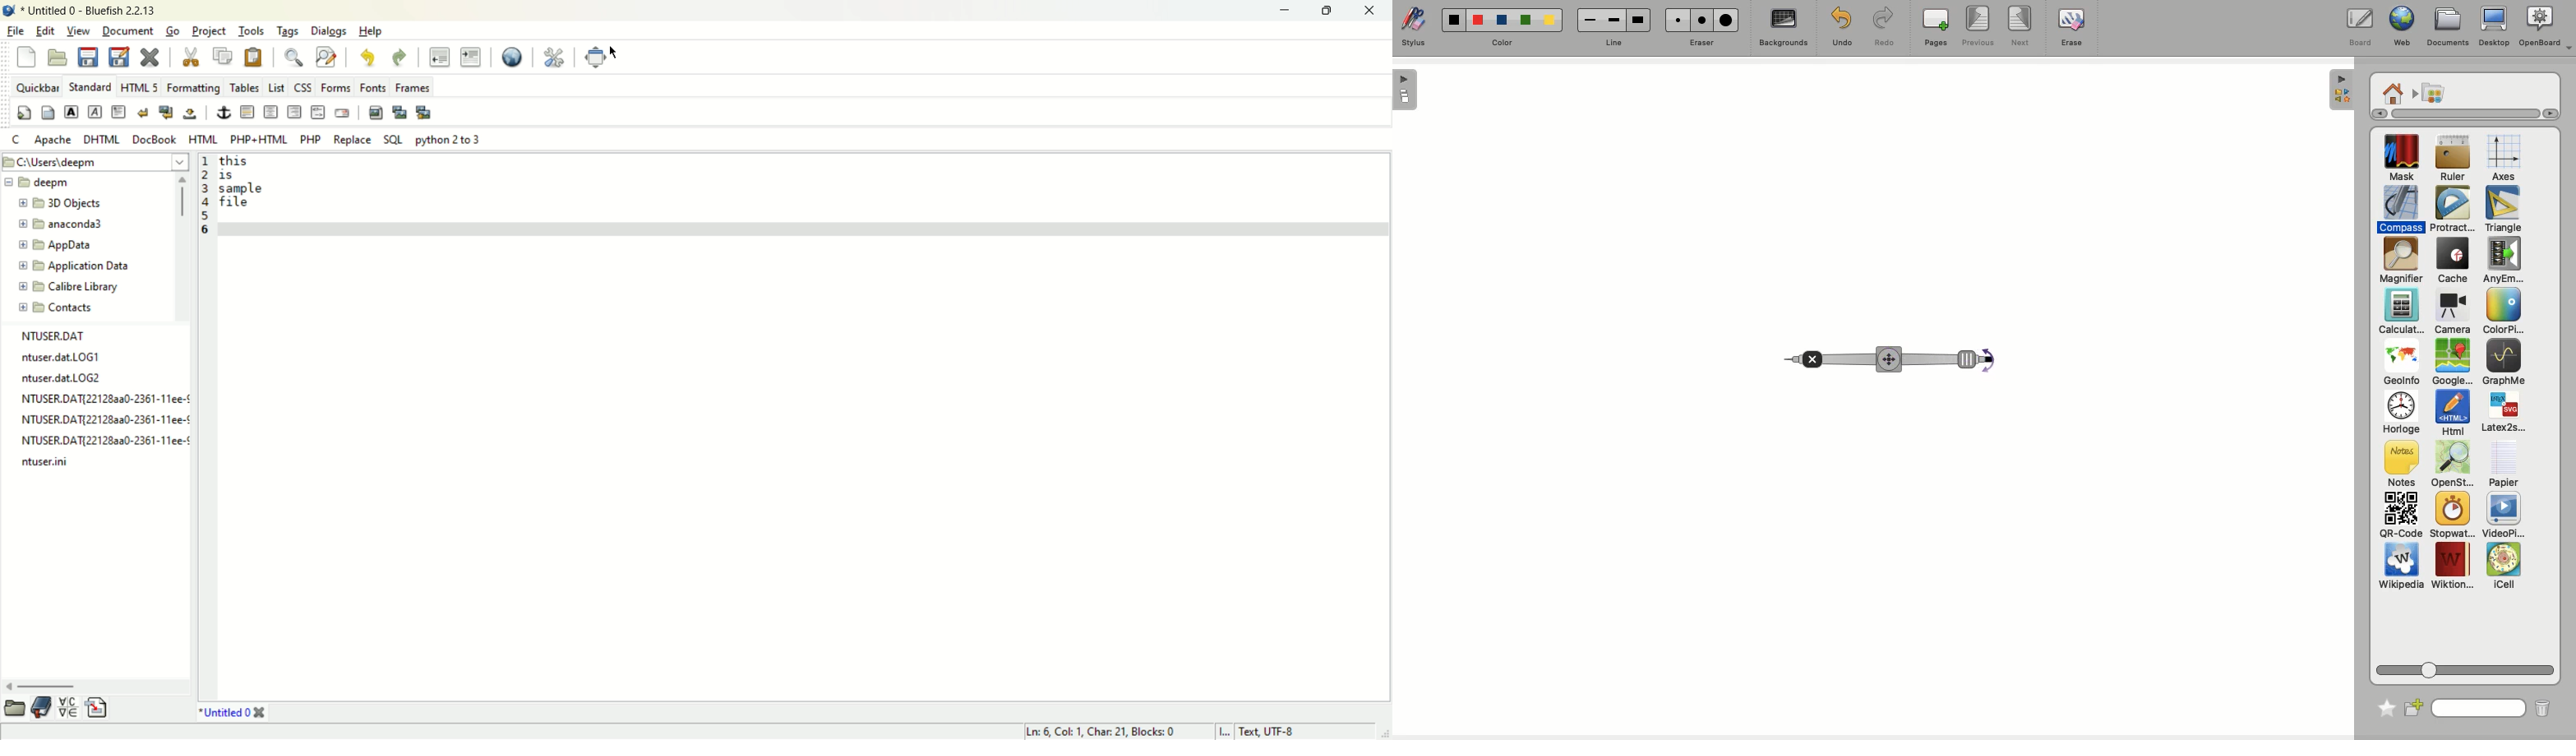  I want to click on New folder, so click(2415, 706).